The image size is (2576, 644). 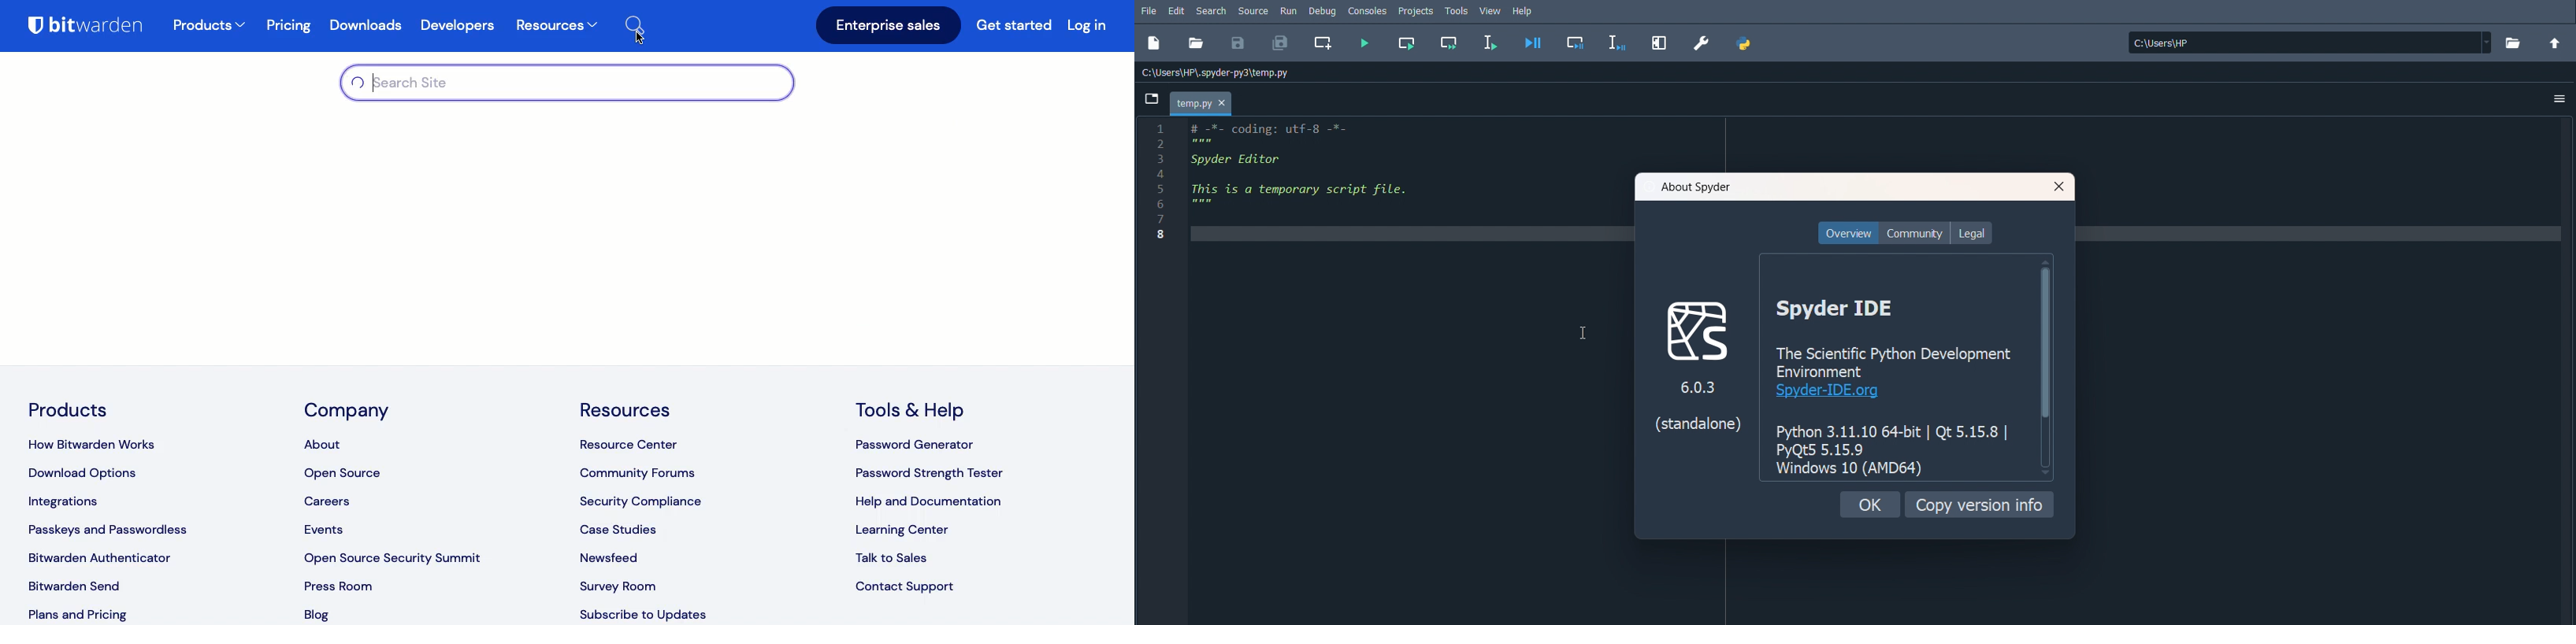 What do you see at coordinates (92, 28) in the screenshot?
I see `Bitwarden` at bounding box center [92, 28].